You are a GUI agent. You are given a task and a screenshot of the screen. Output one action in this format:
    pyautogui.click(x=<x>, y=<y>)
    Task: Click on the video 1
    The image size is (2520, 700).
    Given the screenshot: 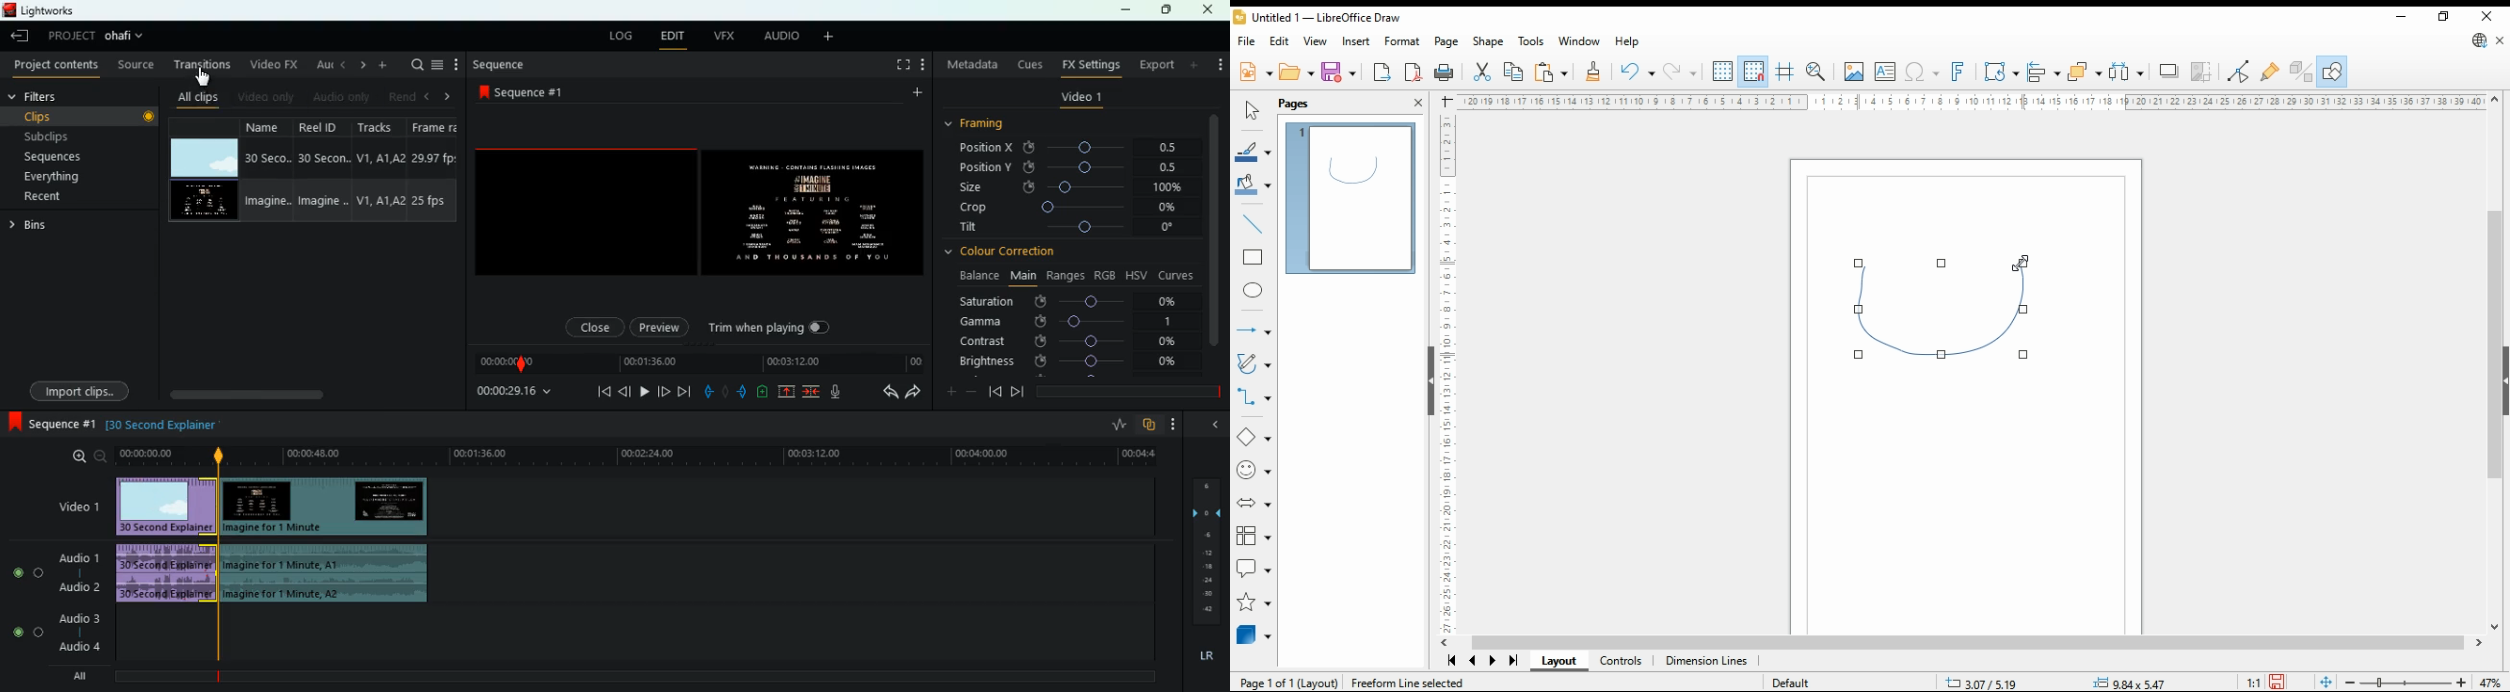 What is the action you would take?
    pyautogui.click(x=74, y=507)
    